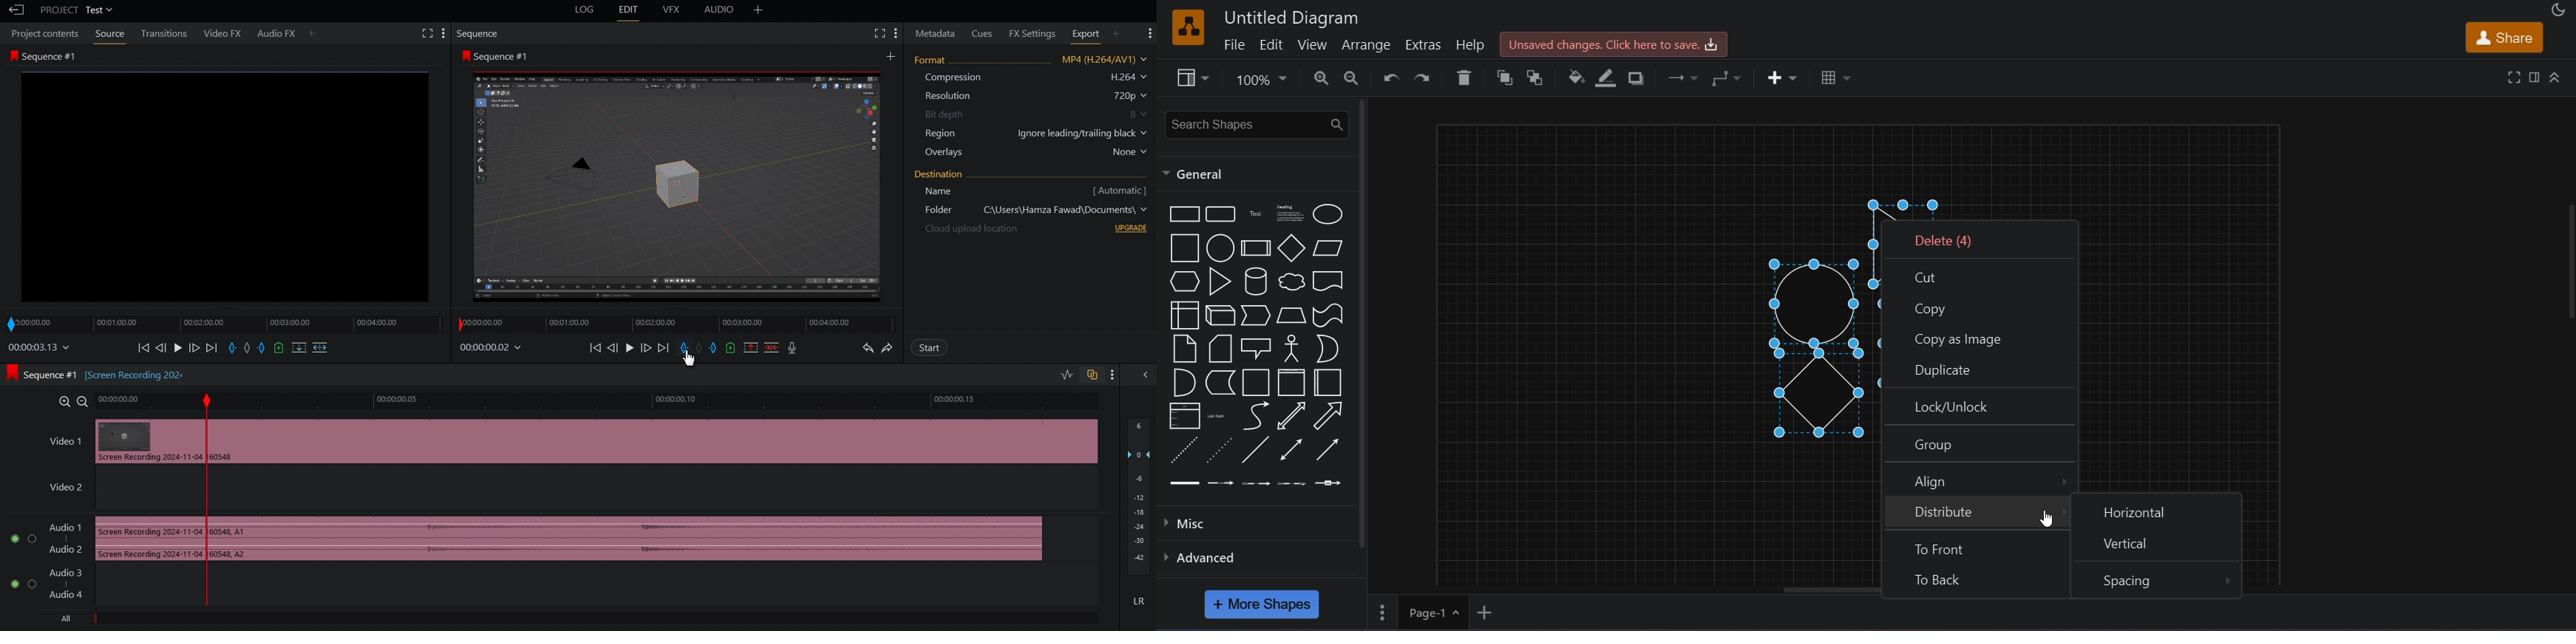 This screenshot has height=644, width=2576. Describe the element at coordinates (664, 348) in the screenshot. I see `Skip Forward` at that location.